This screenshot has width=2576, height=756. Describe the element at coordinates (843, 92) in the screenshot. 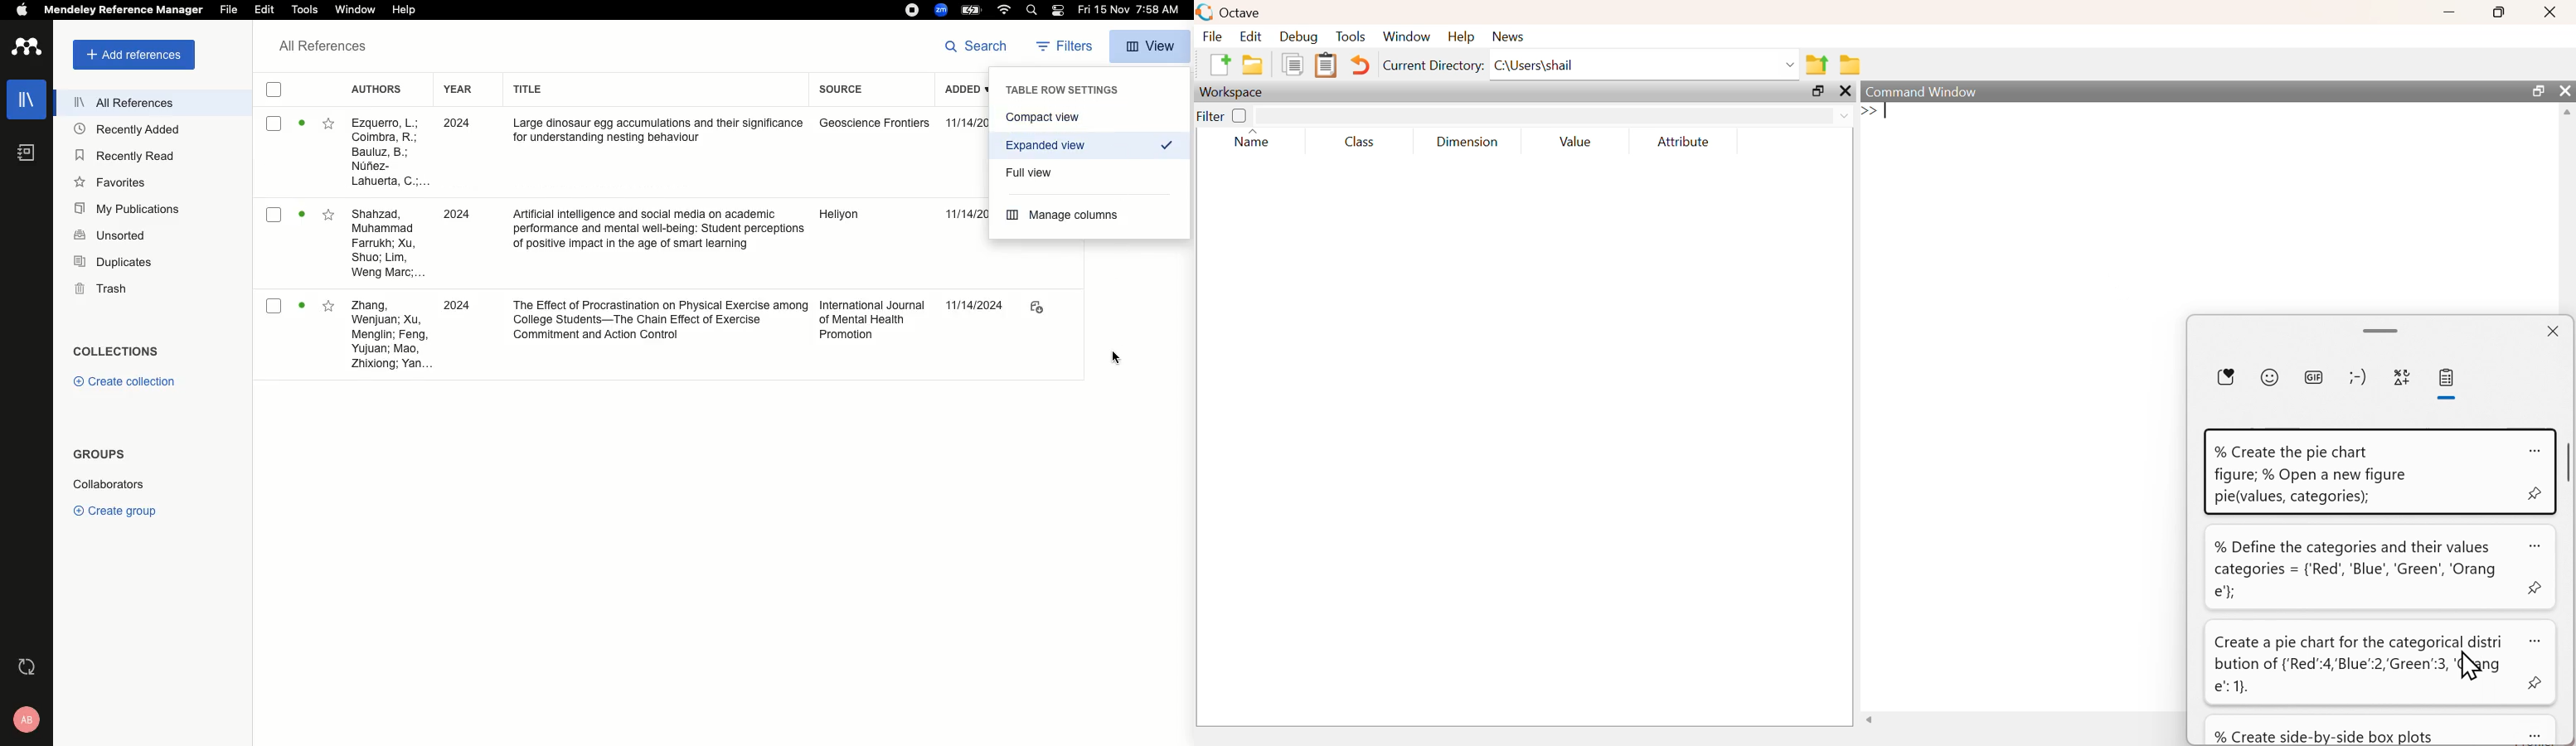

I see `Source` at that location.